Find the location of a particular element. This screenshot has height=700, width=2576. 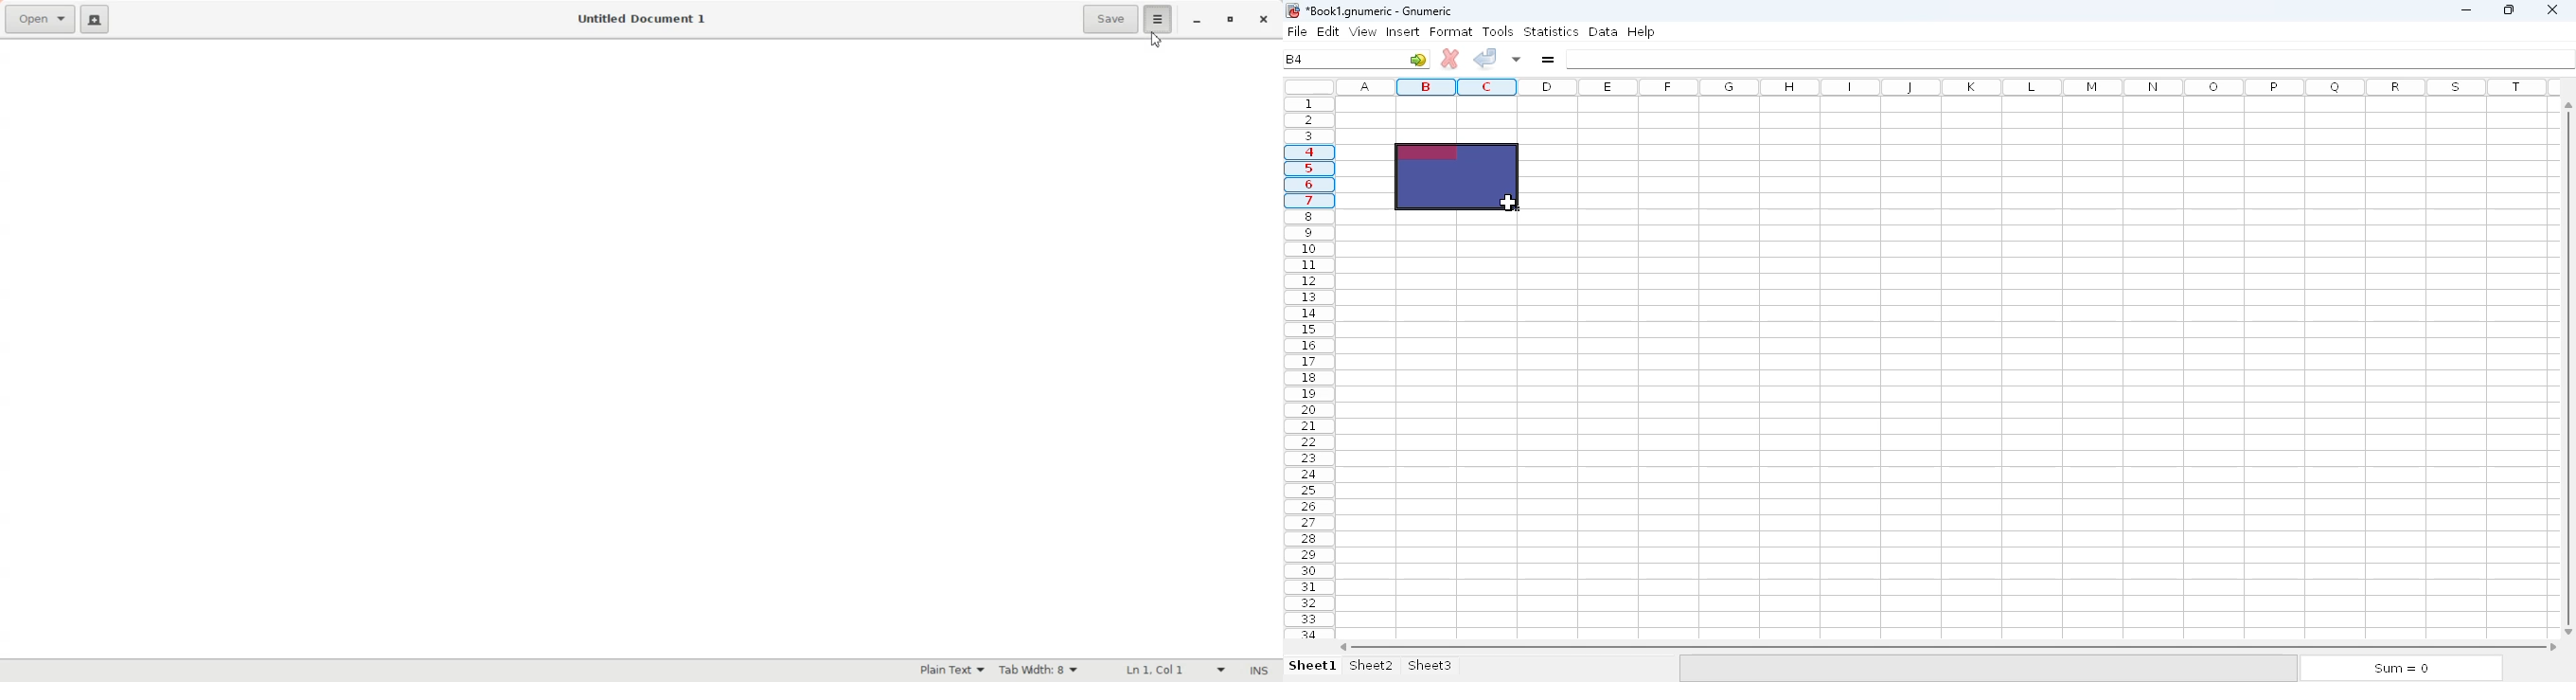

sheet 1 is located at coordinates (1312, 665).